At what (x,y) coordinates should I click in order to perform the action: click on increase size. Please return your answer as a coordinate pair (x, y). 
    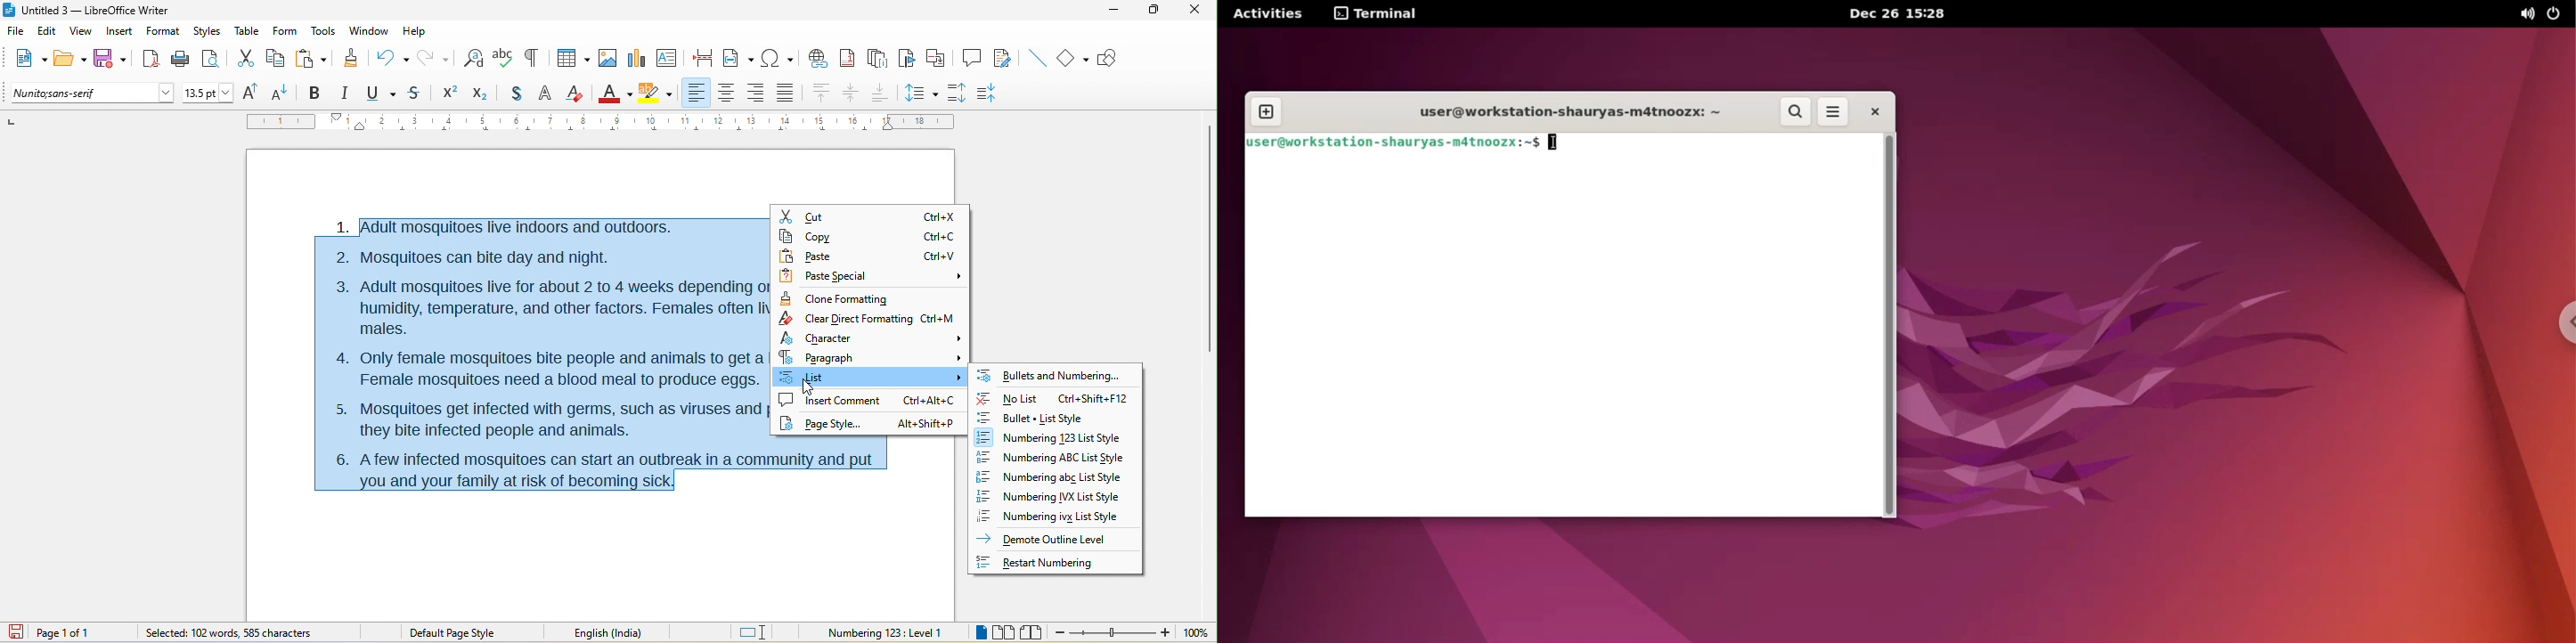
    Looking at the image, I should click on (254, 93).